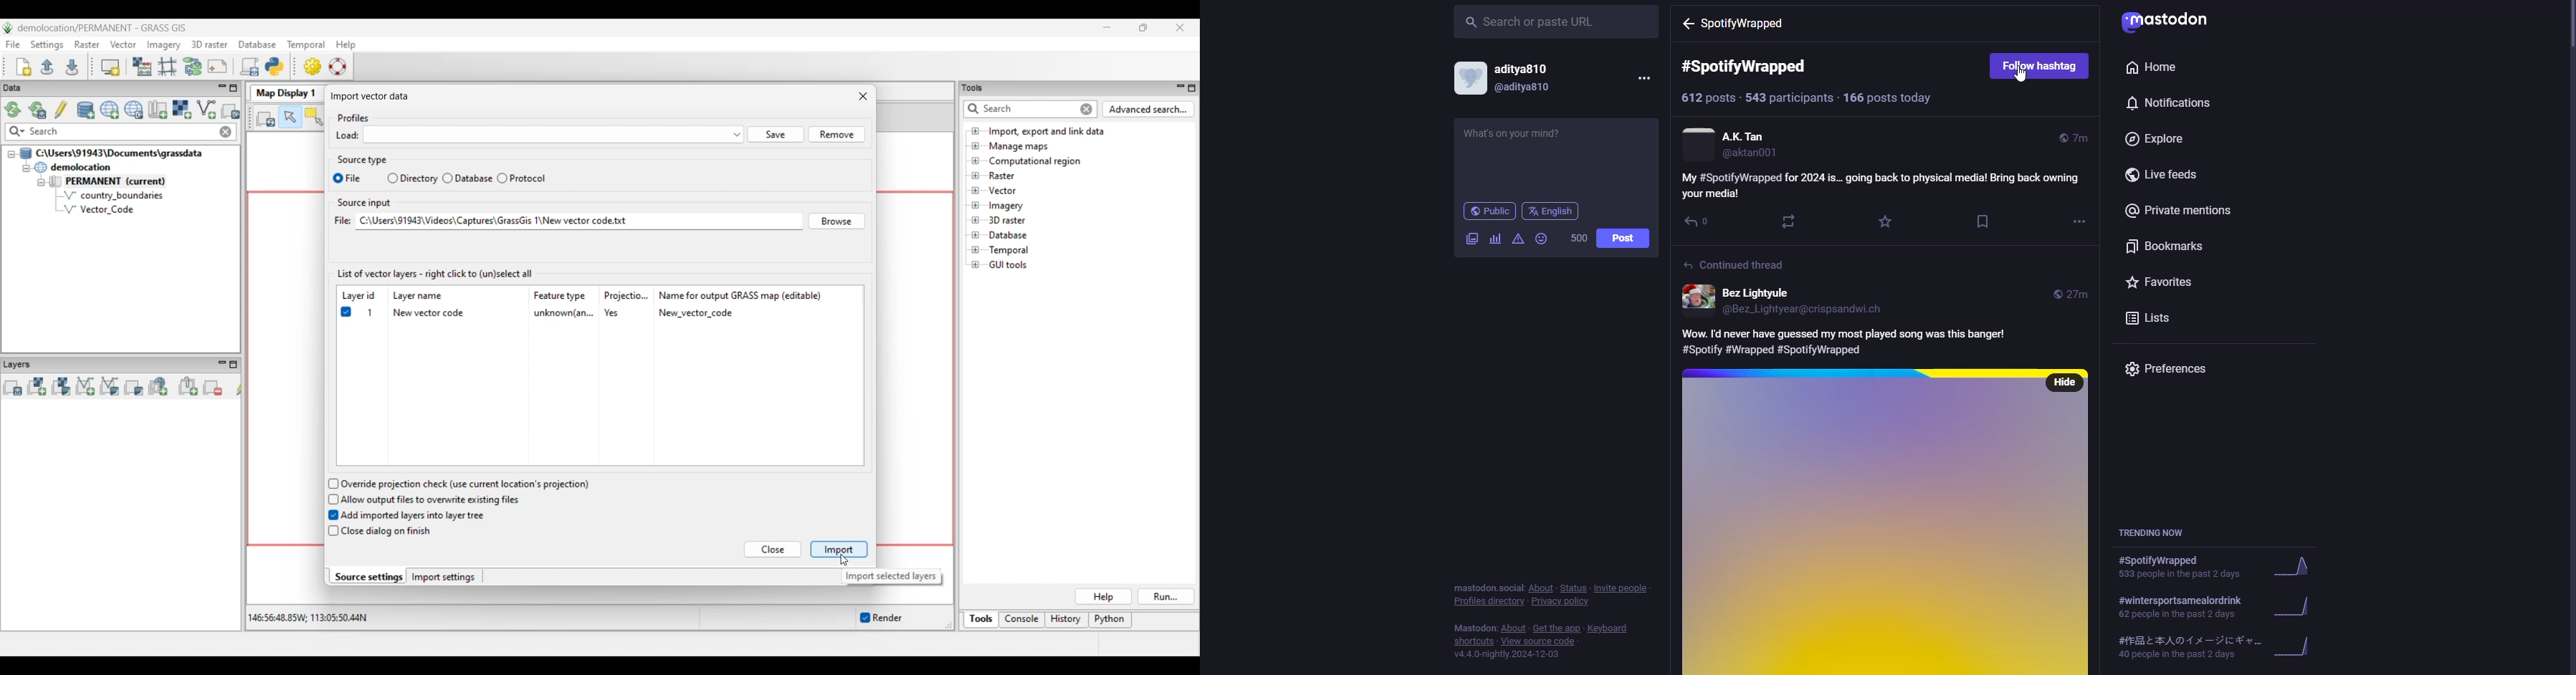 Image resolution: width=2576 pixels, height=700 pixels. What do you see at coordinates (1536, 22) in the screenshot?
I see `search` at bounding box center [1536, 22].